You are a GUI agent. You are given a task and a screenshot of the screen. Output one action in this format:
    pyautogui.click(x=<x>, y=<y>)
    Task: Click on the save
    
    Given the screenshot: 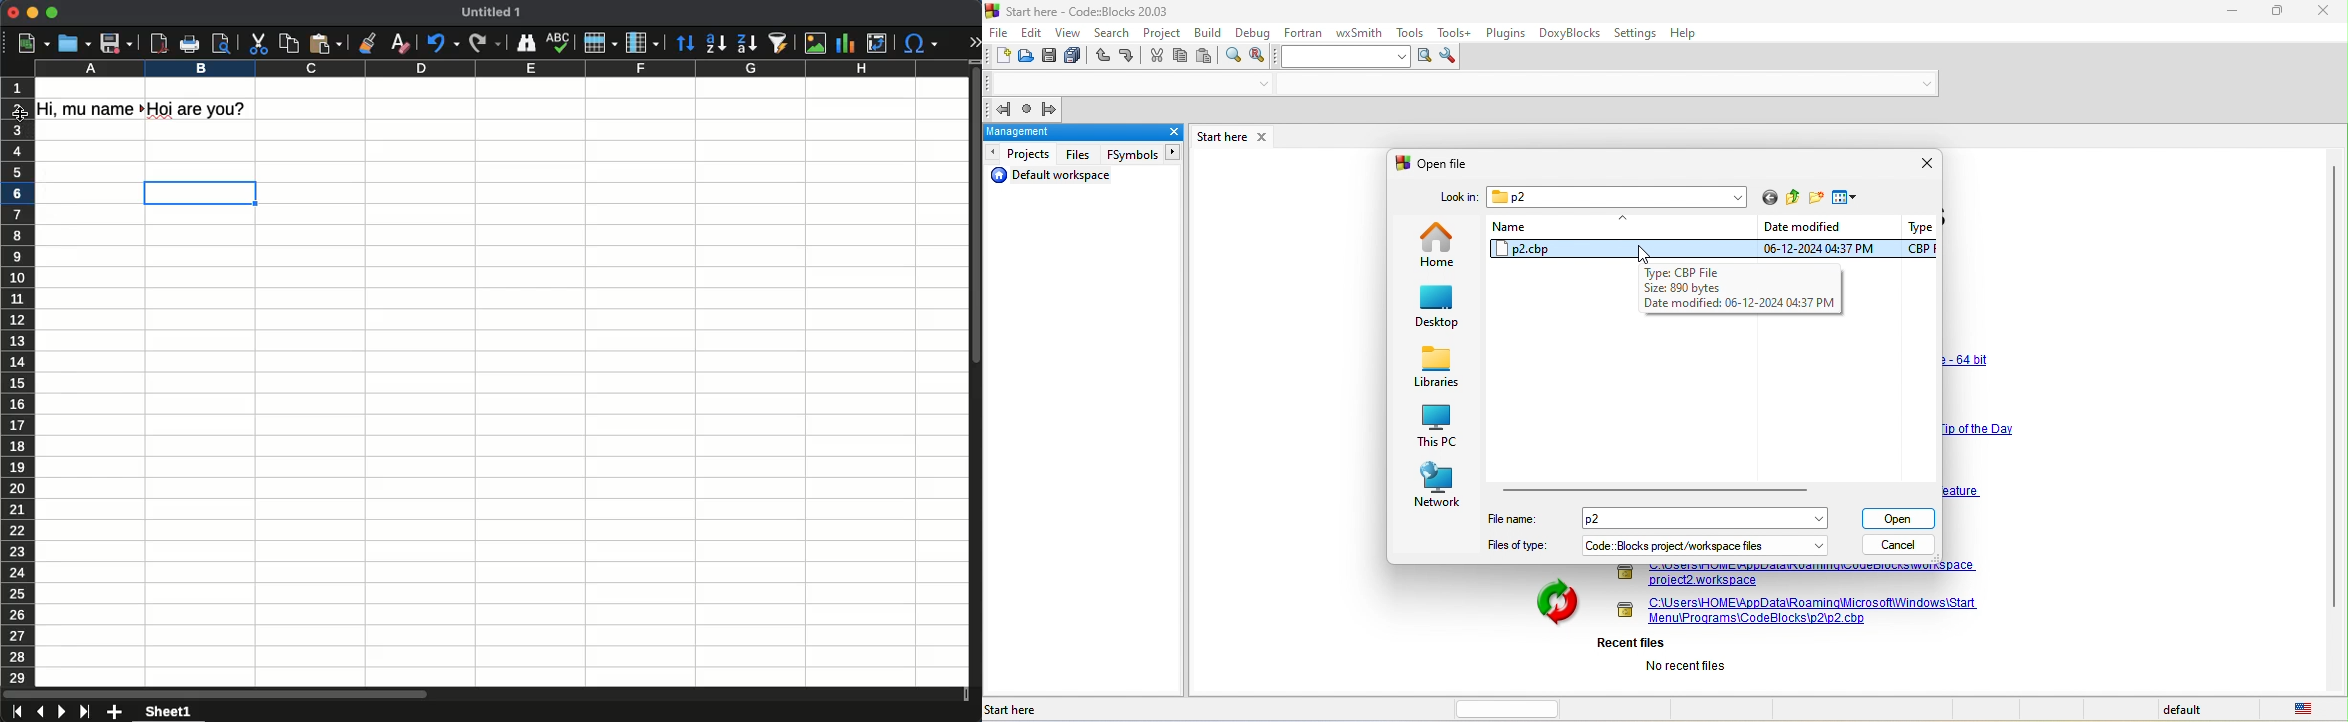 What is the action you would take?
    pyautogui.click(x=1051, y=54)
    